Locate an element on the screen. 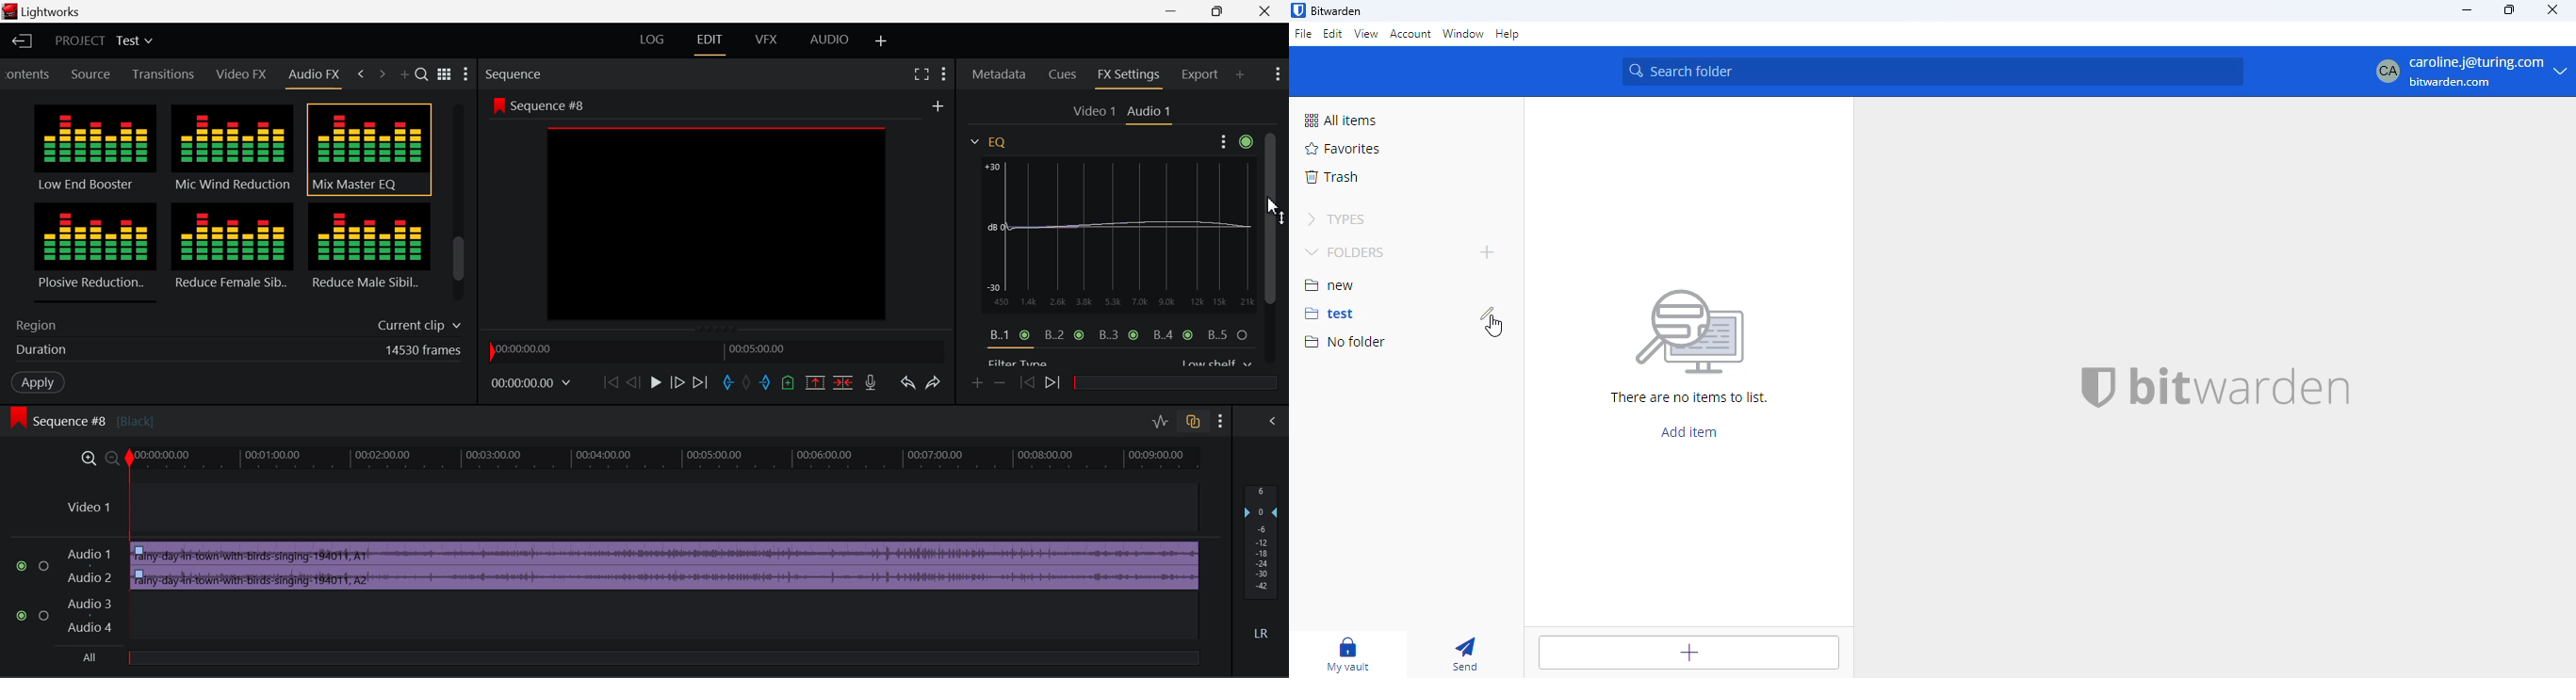 The image size is (2576, 700). minimize is located at coordinates (2467, 10).